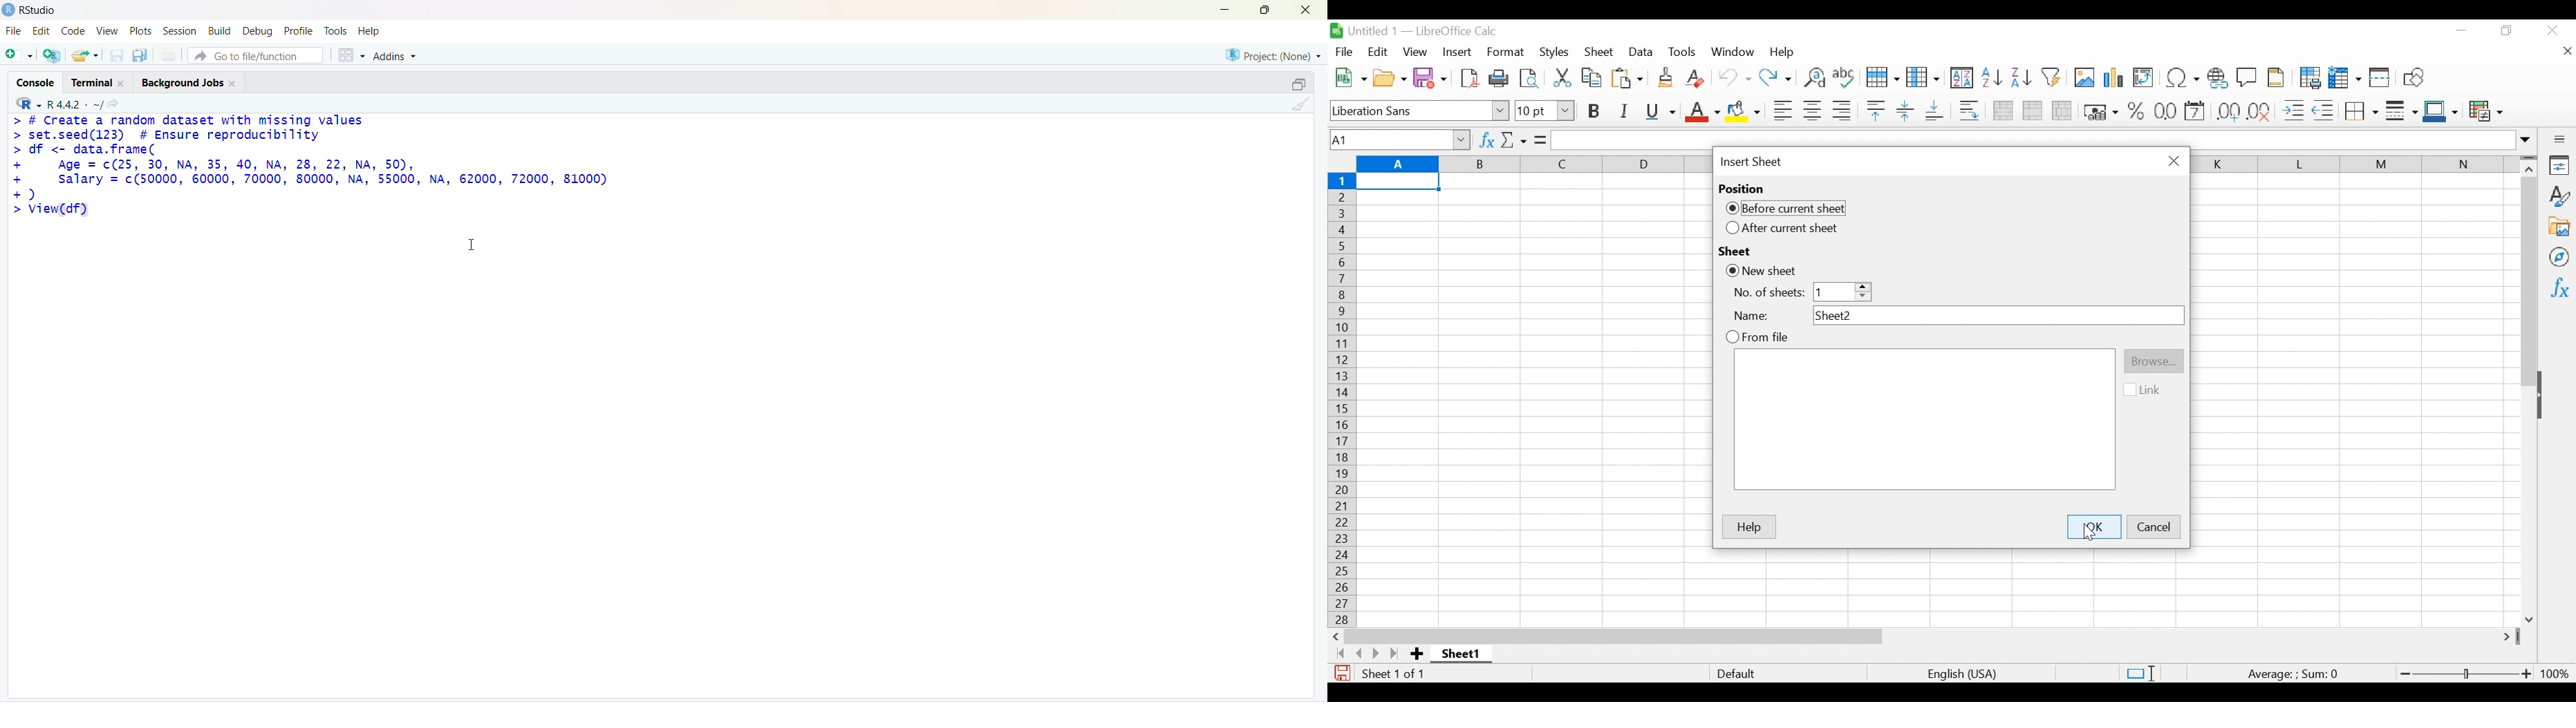 This screenshot has height=728, width=2576. Describe the element at coordinates (42, 31) in the screenshot. I see `edit` at that location.